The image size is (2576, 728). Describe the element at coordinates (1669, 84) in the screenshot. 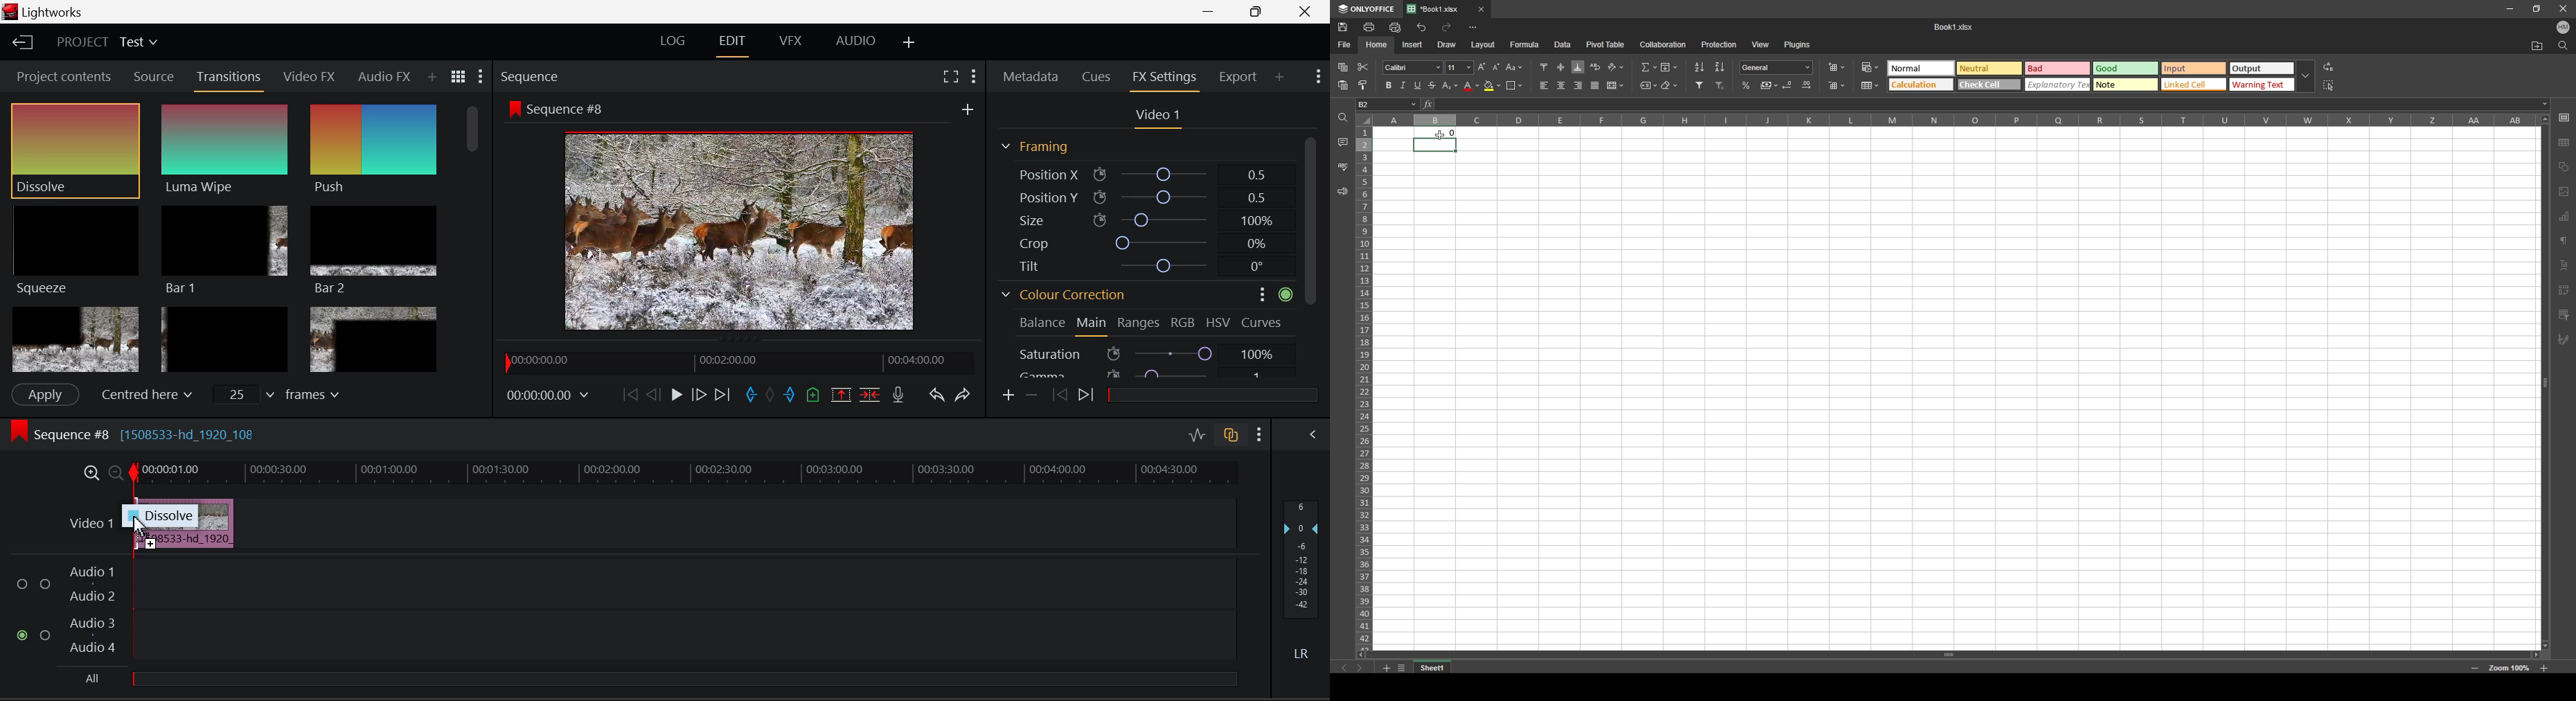

I see `clear` at that location.